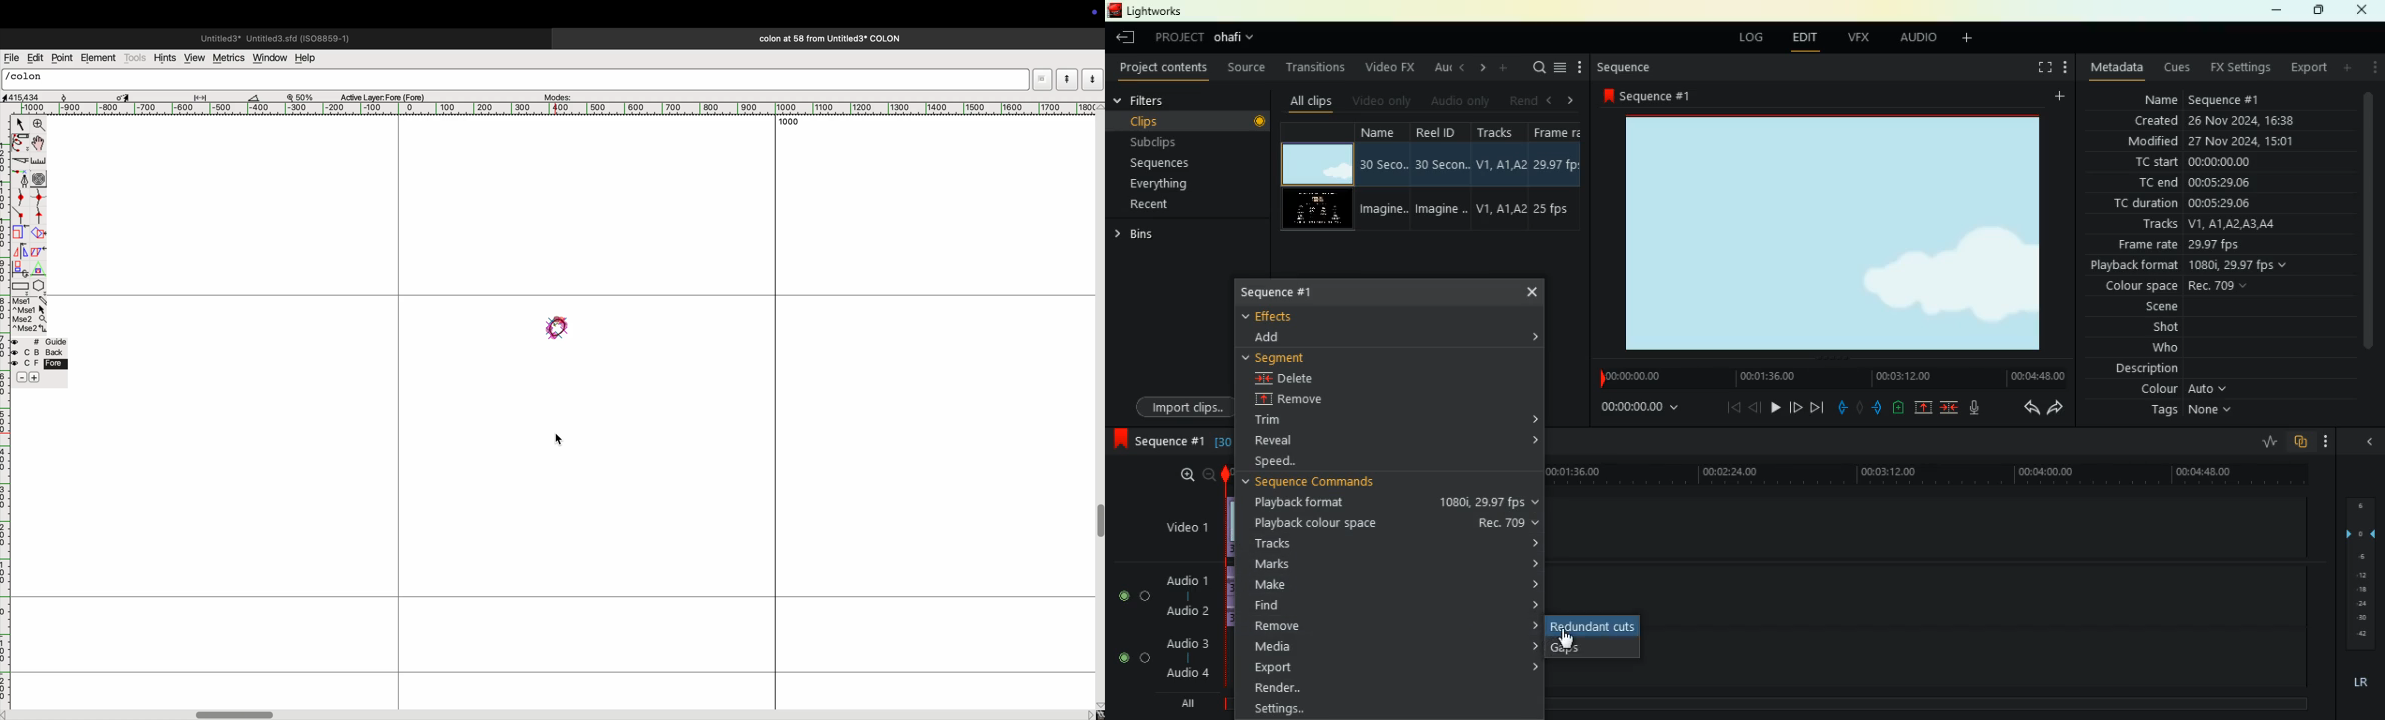 The height and width of the screenshot is (728, 2408). Describe the element at coordinates (20, 144) in the screenshot. I see `pen` at that location.